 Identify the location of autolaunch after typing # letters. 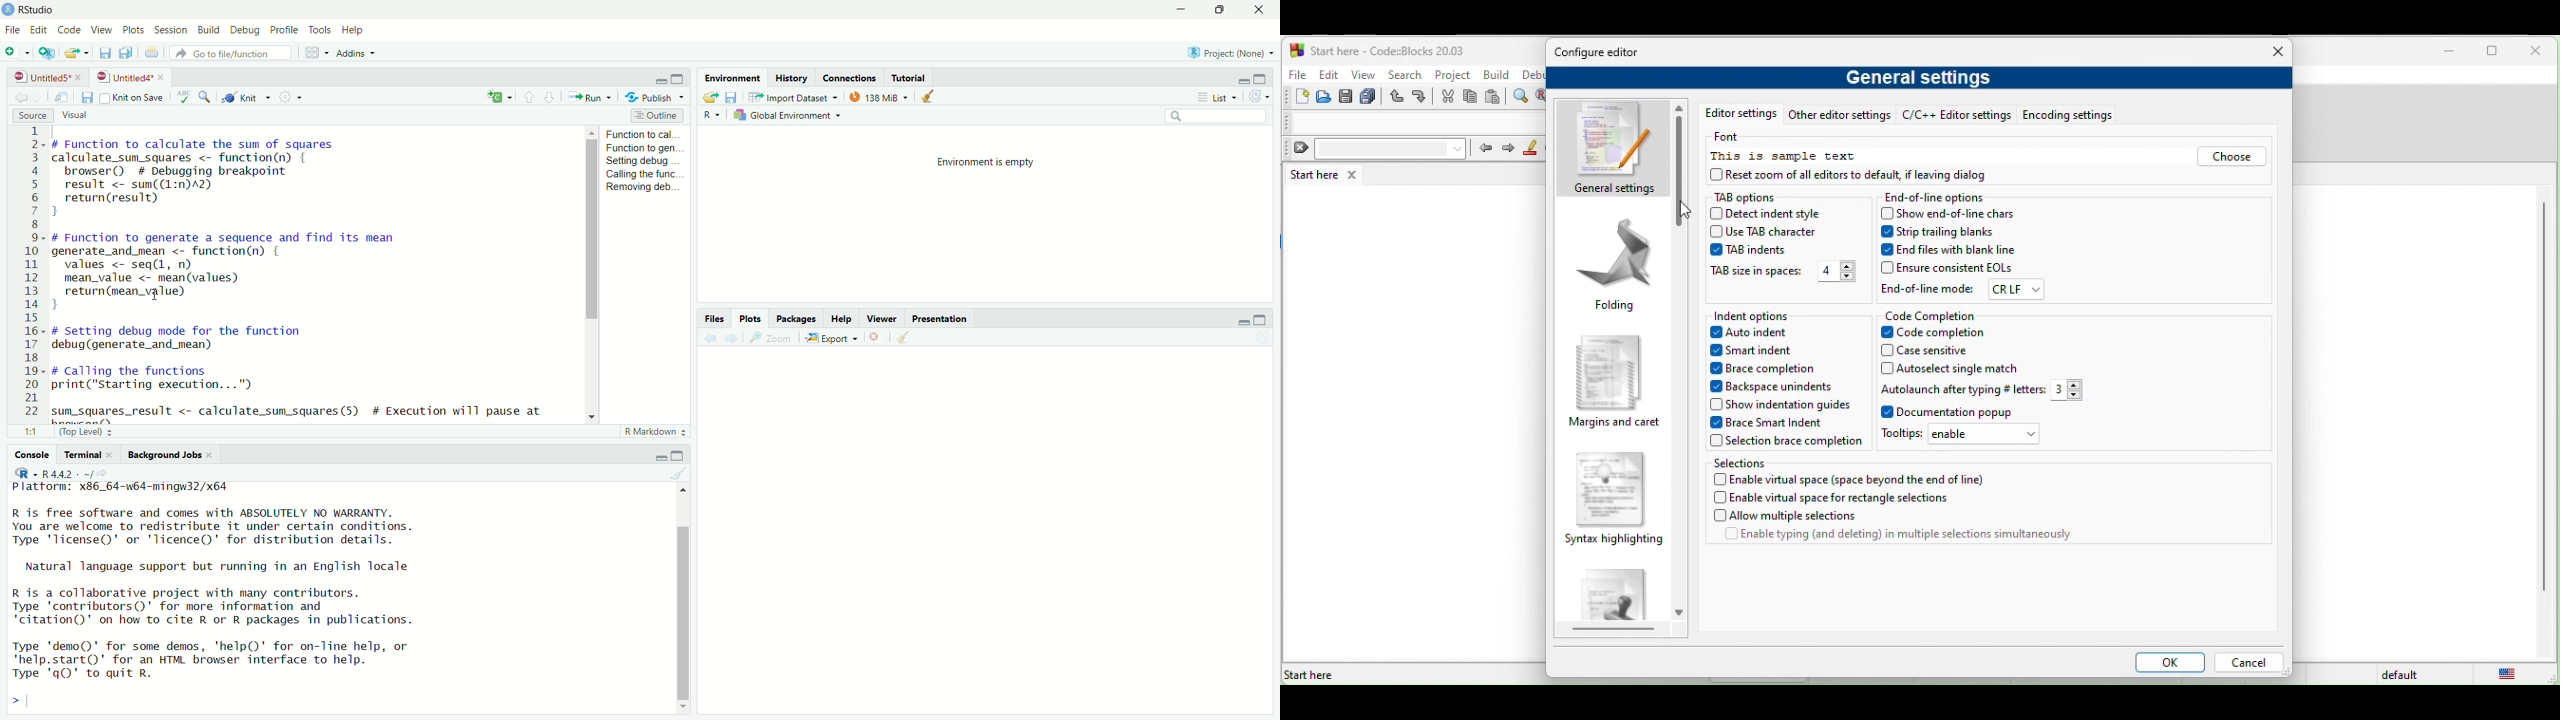
(1961, 389).